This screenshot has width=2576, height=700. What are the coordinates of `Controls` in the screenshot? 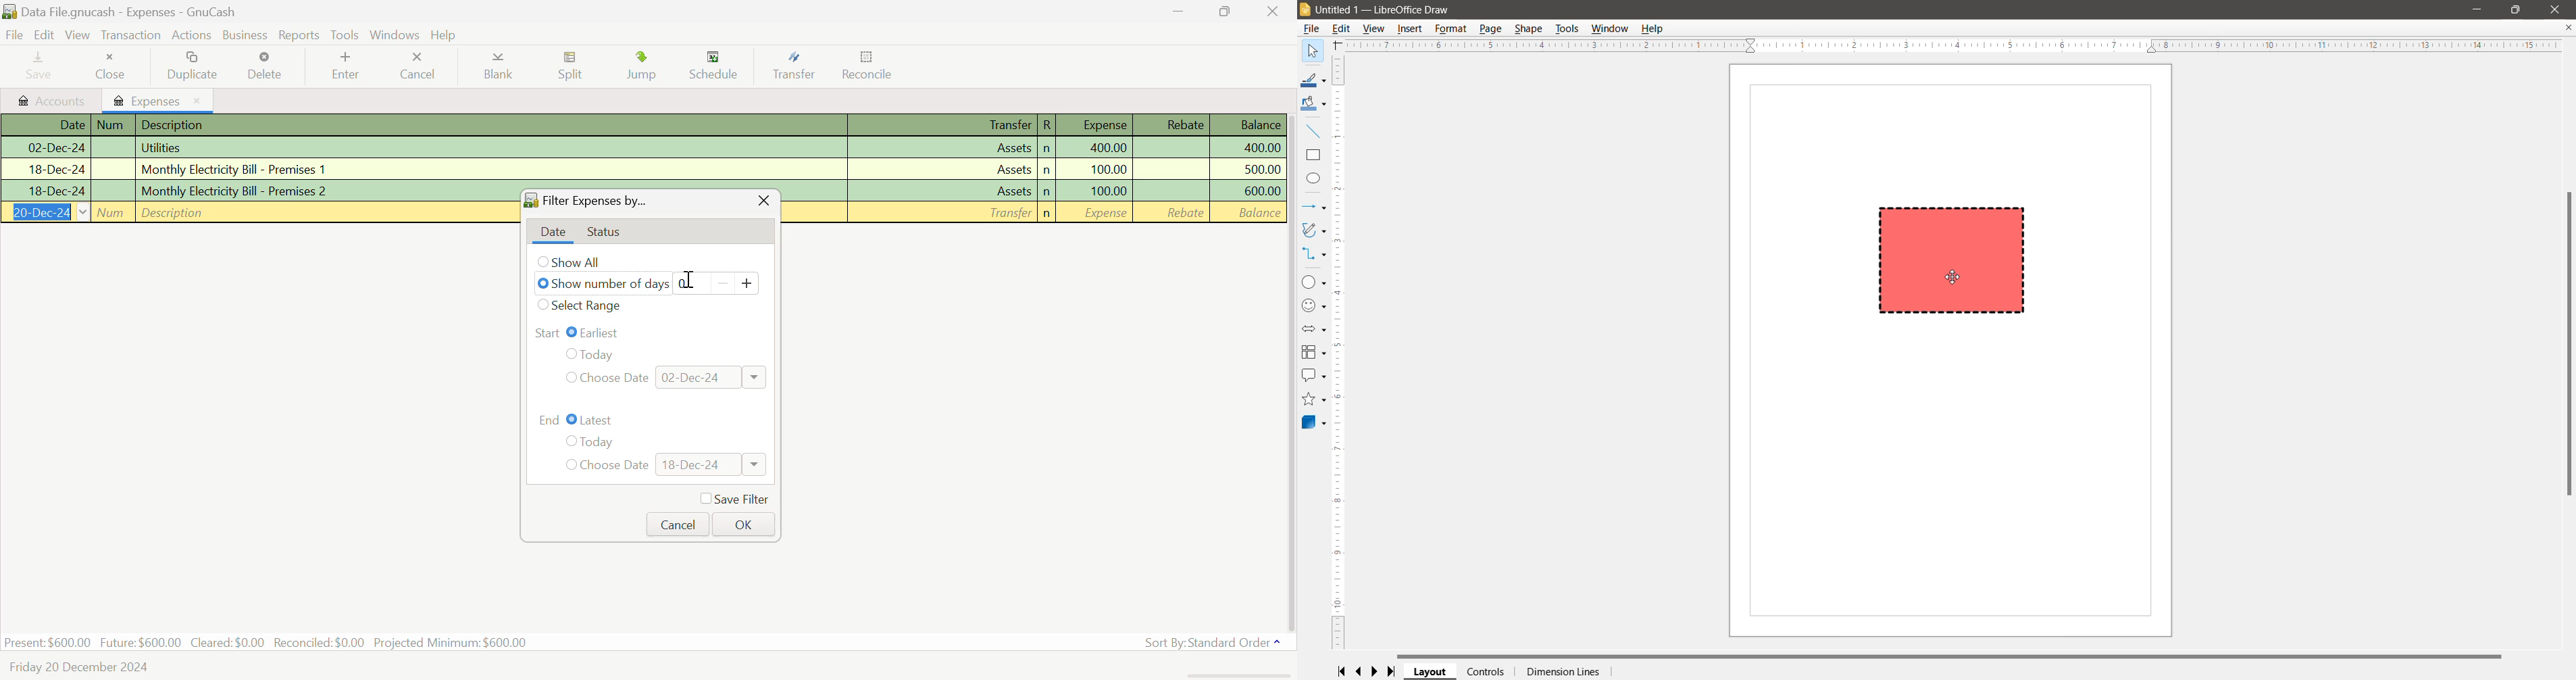 It's located at (1486, 673).